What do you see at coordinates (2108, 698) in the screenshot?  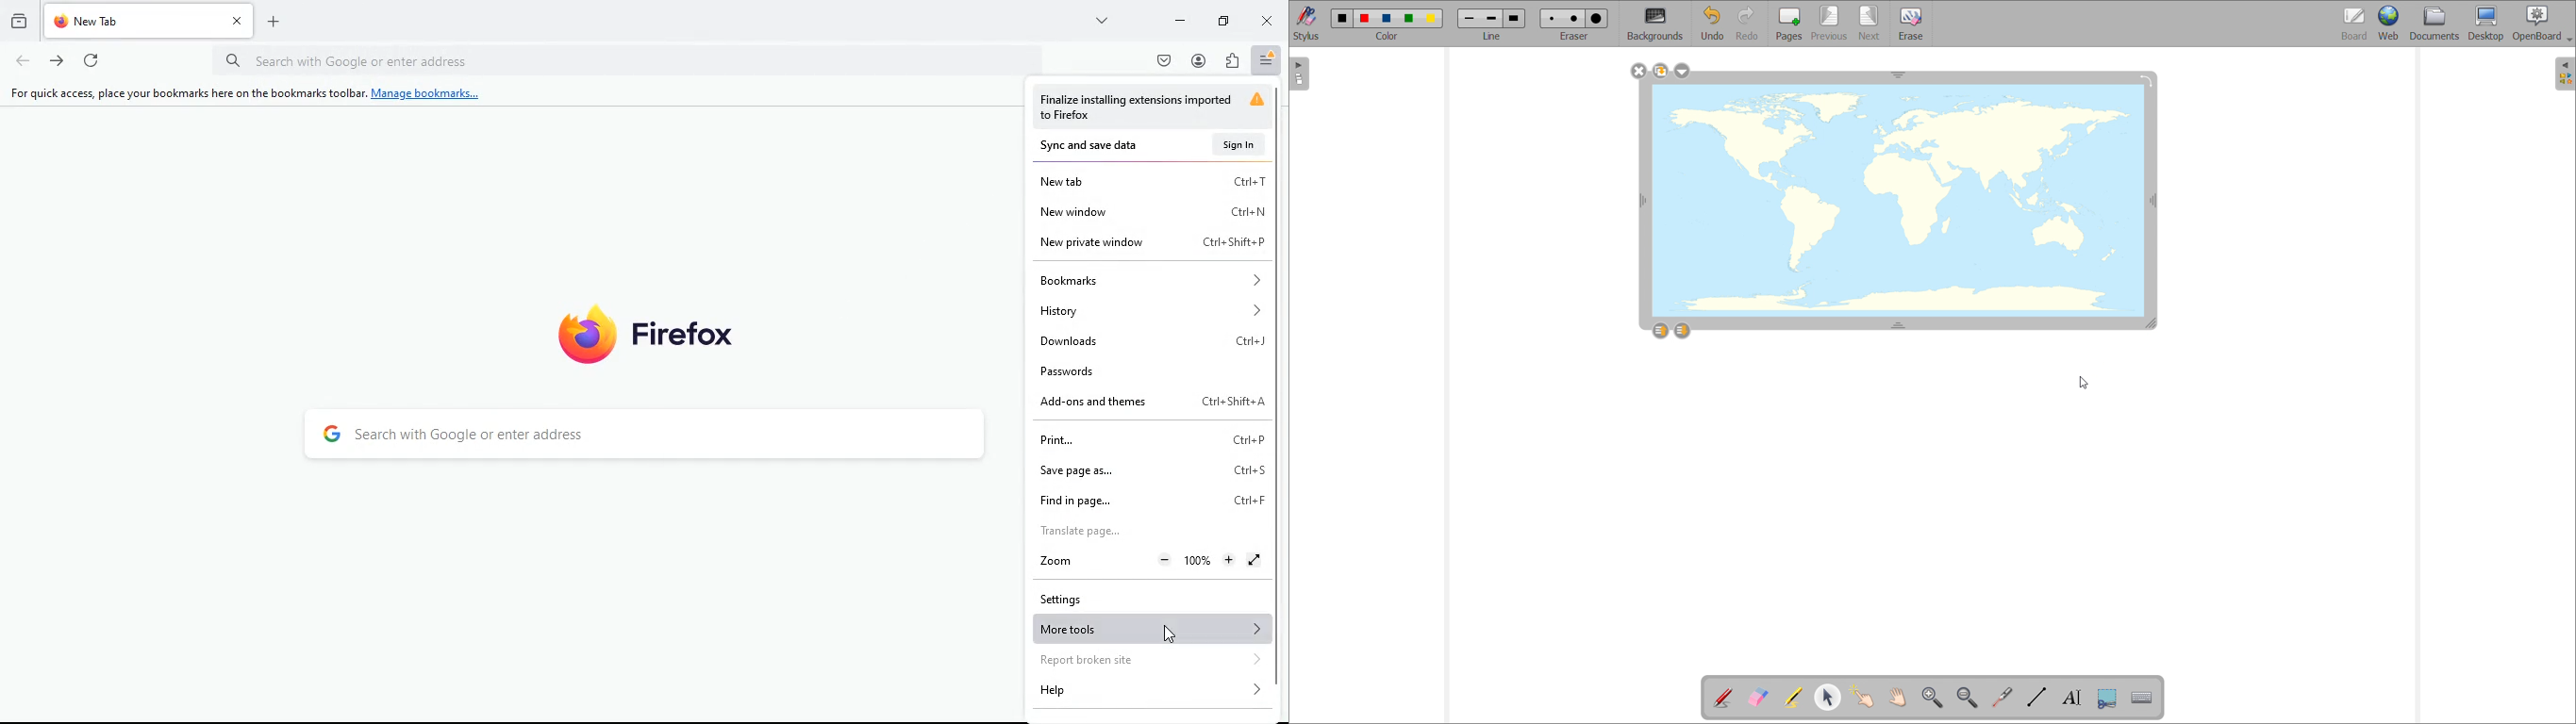 I see `capture part of the screen` at bounding box center [2108, 698].